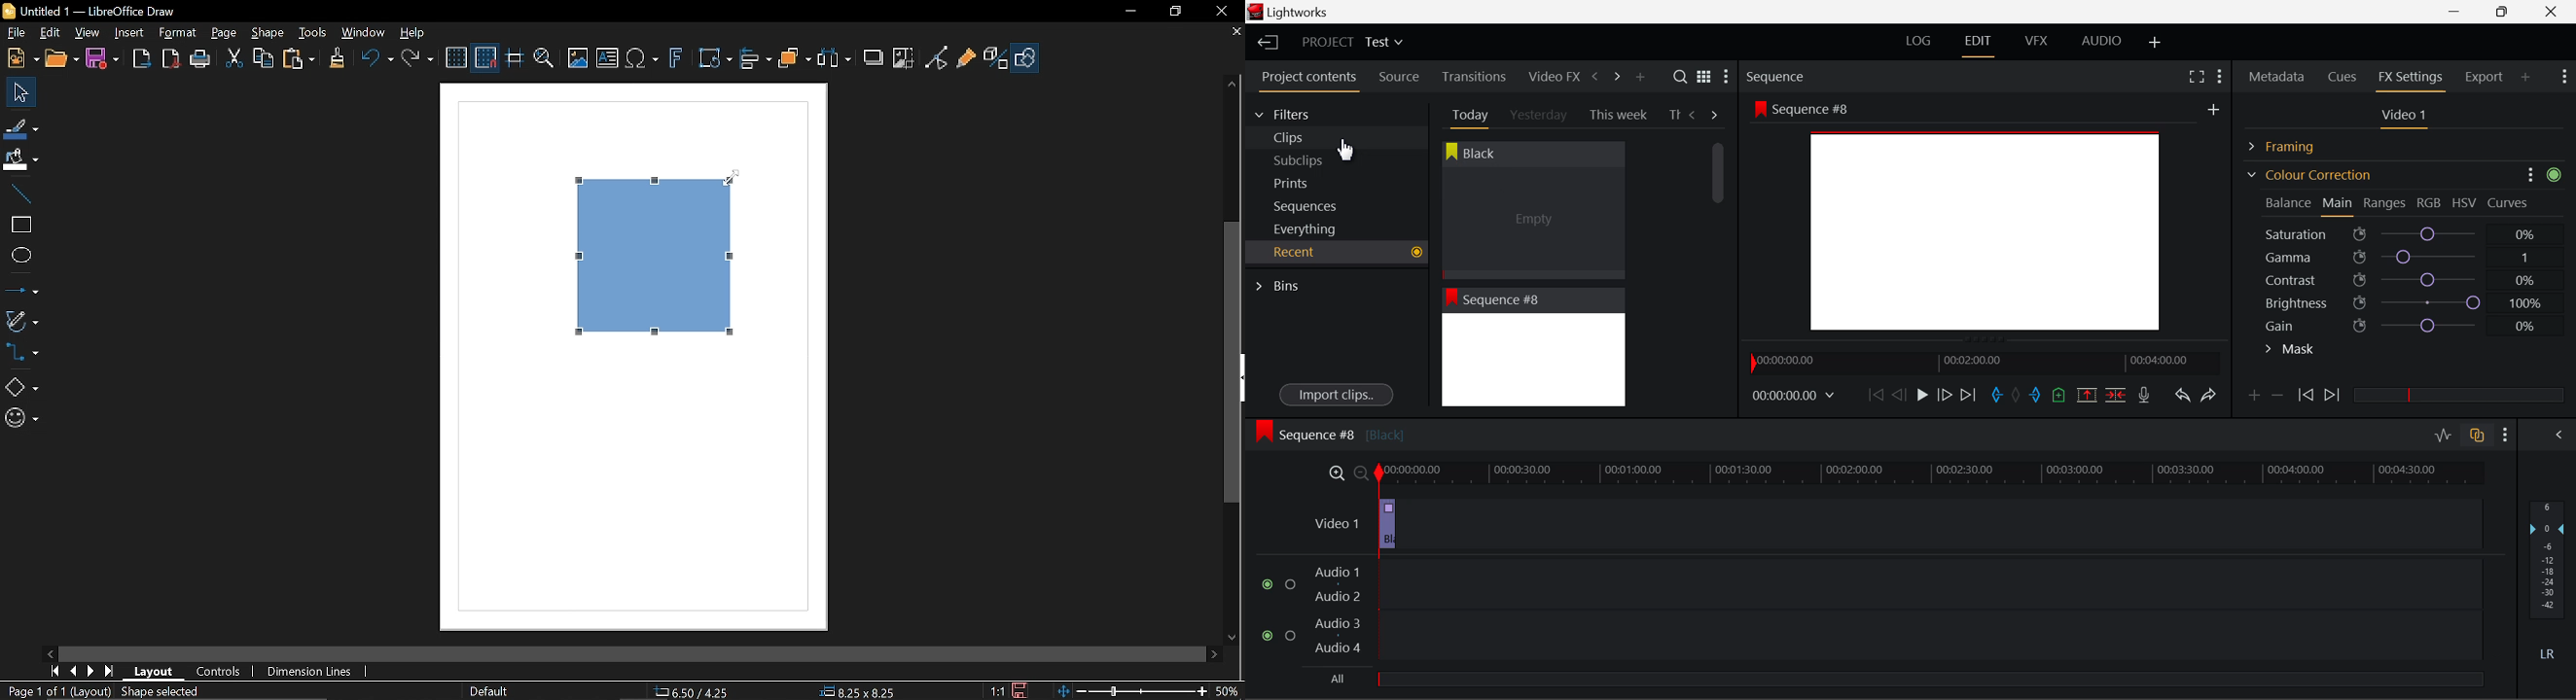 Image resolution: width=2576 pixels, height=700 pixels. Describe the element at coordinates (2407, 257) in the screenshot. I see `Gamma` at that location.